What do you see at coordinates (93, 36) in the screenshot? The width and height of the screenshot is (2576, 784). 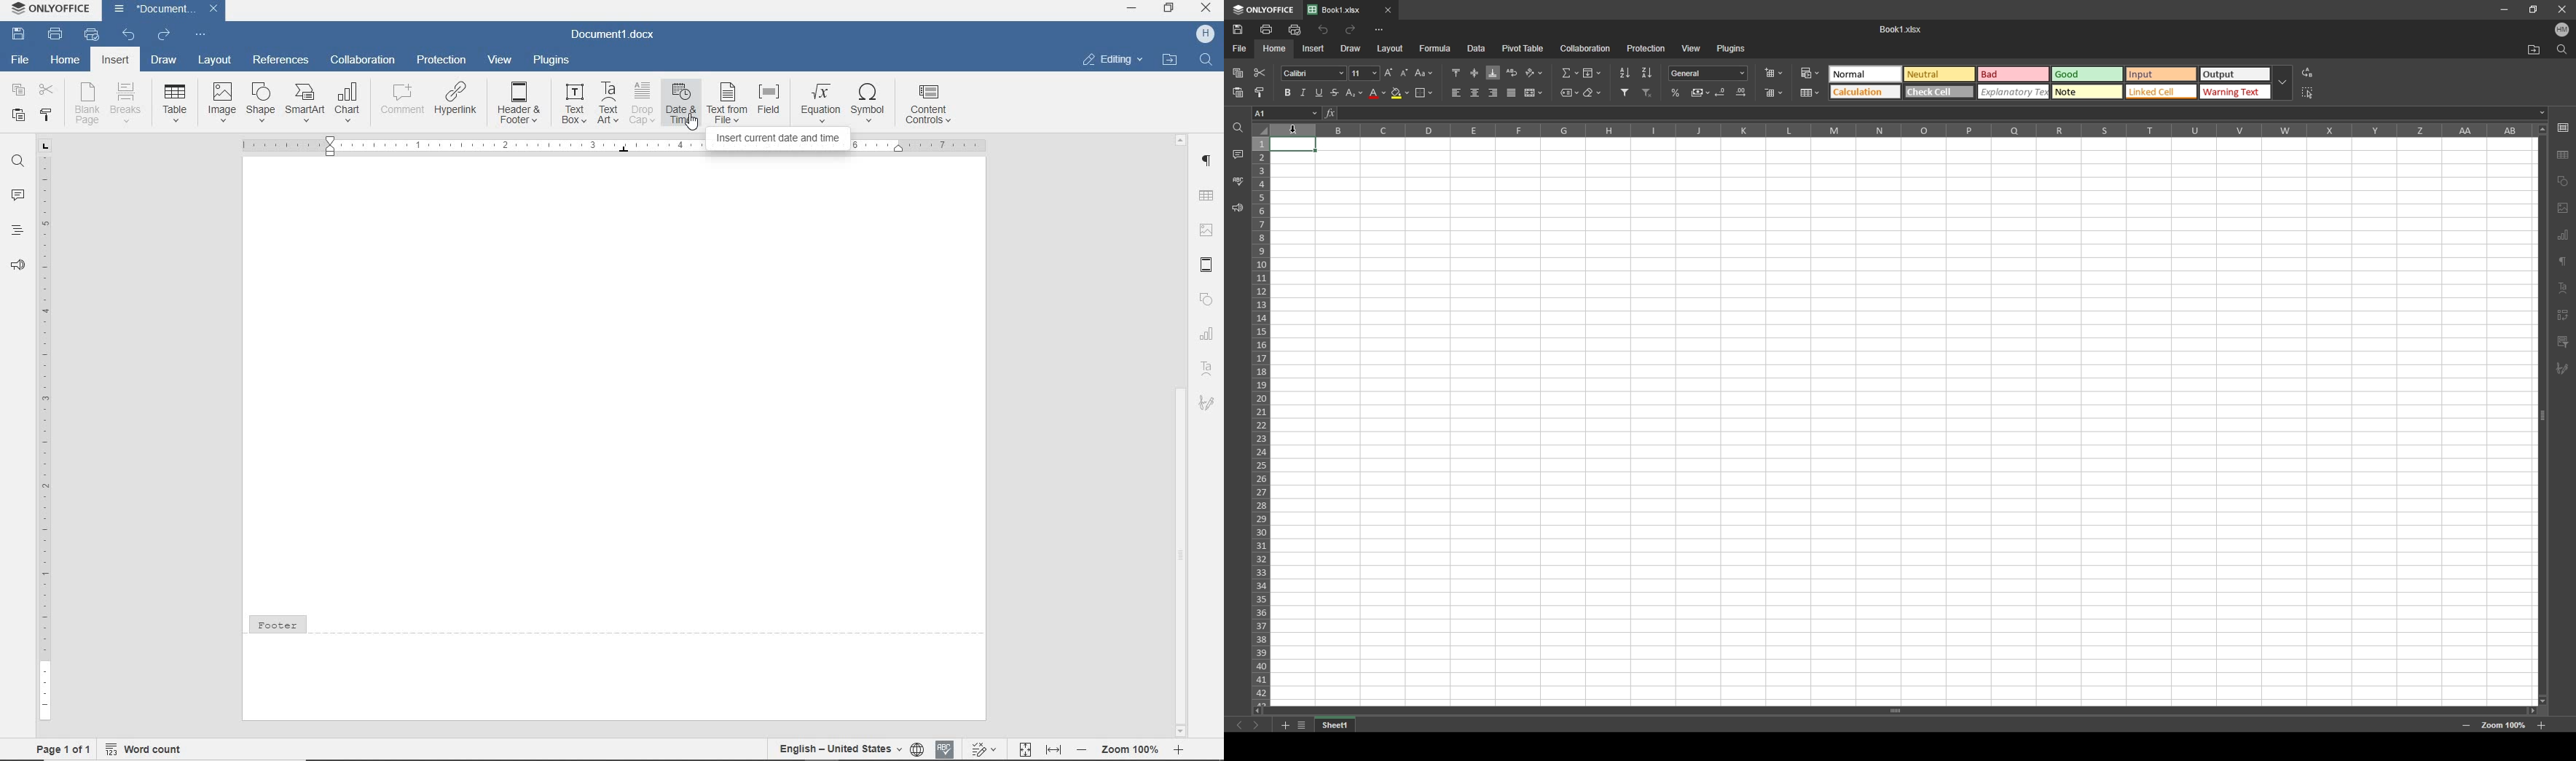 I see `quick print` at bounding box center [93, 36].